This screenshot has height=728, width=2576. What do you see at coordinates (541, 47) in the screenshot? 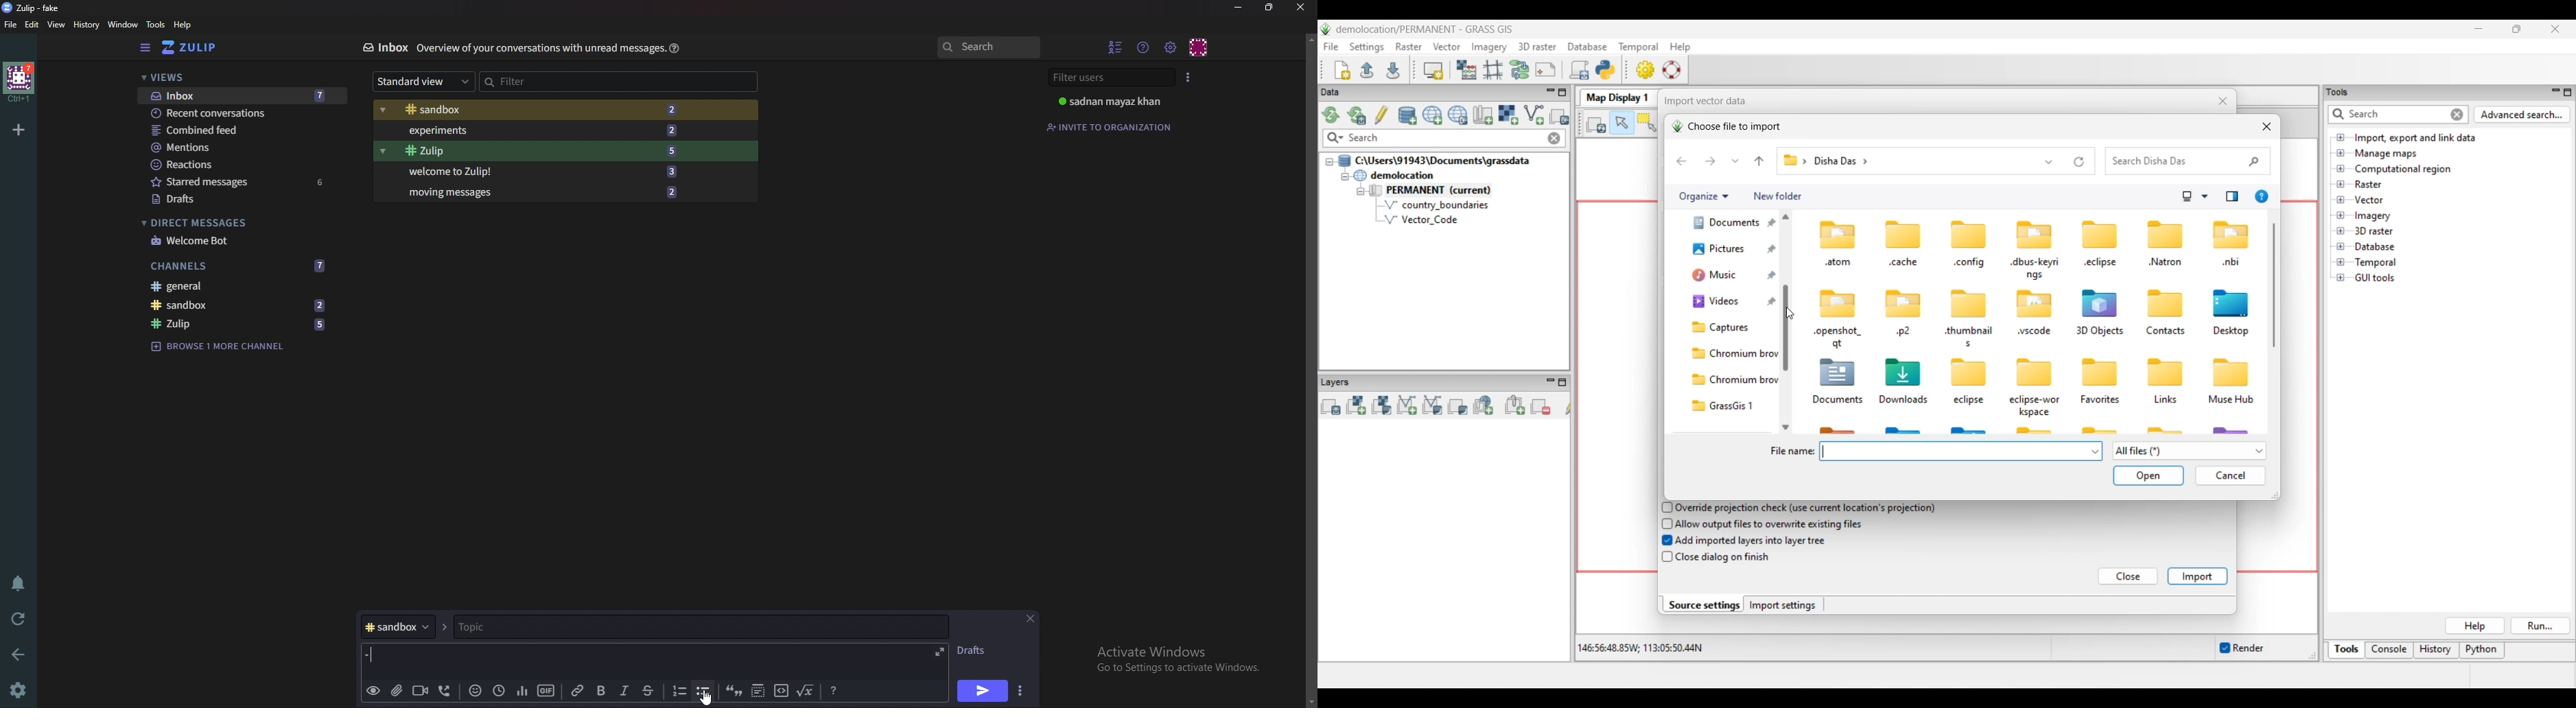
I see `Info` at bounding box center [541, 47].